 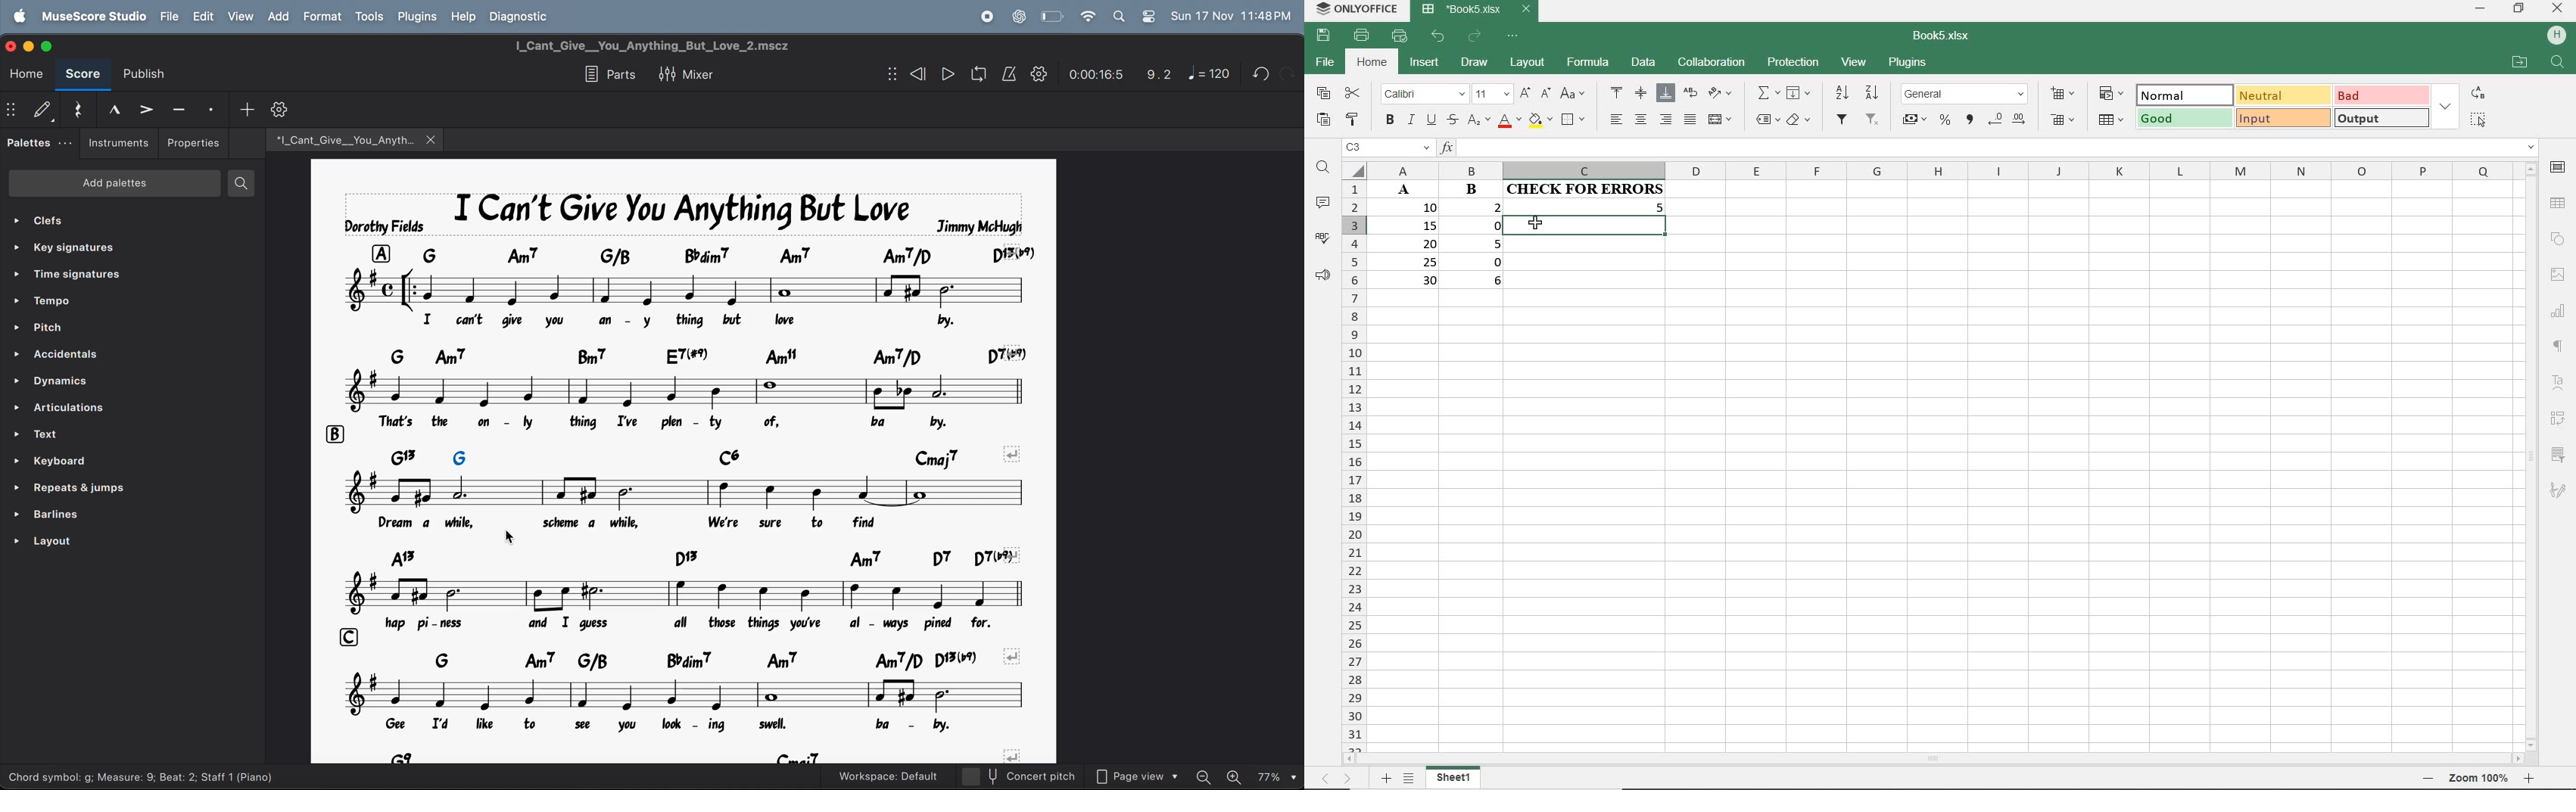 I want to click on CUSTOMIZE QUICK ACCESS TOOLBAR, so click(x=1512, y=36).